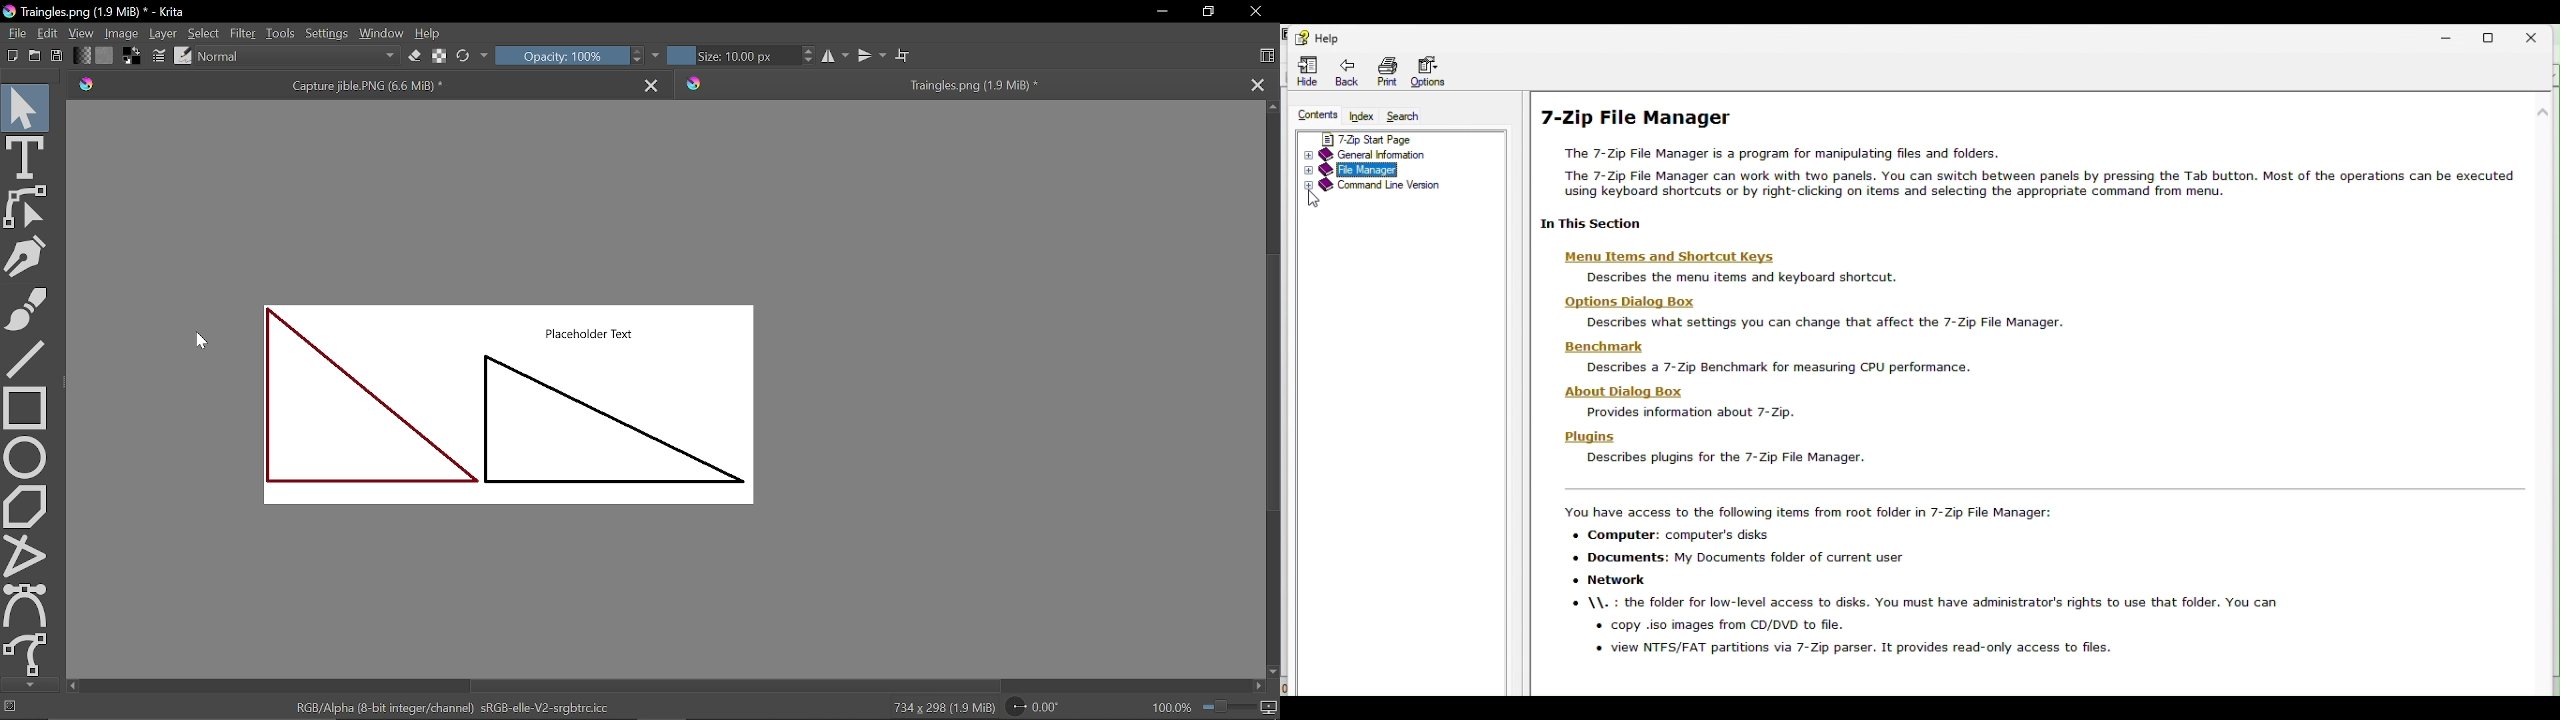 The width and height of the screenshot is (2576, 728). What do you see at coordinates (1033, 708) in the screenshot?
I see `Rotate` at bounding box center [1033, 708].